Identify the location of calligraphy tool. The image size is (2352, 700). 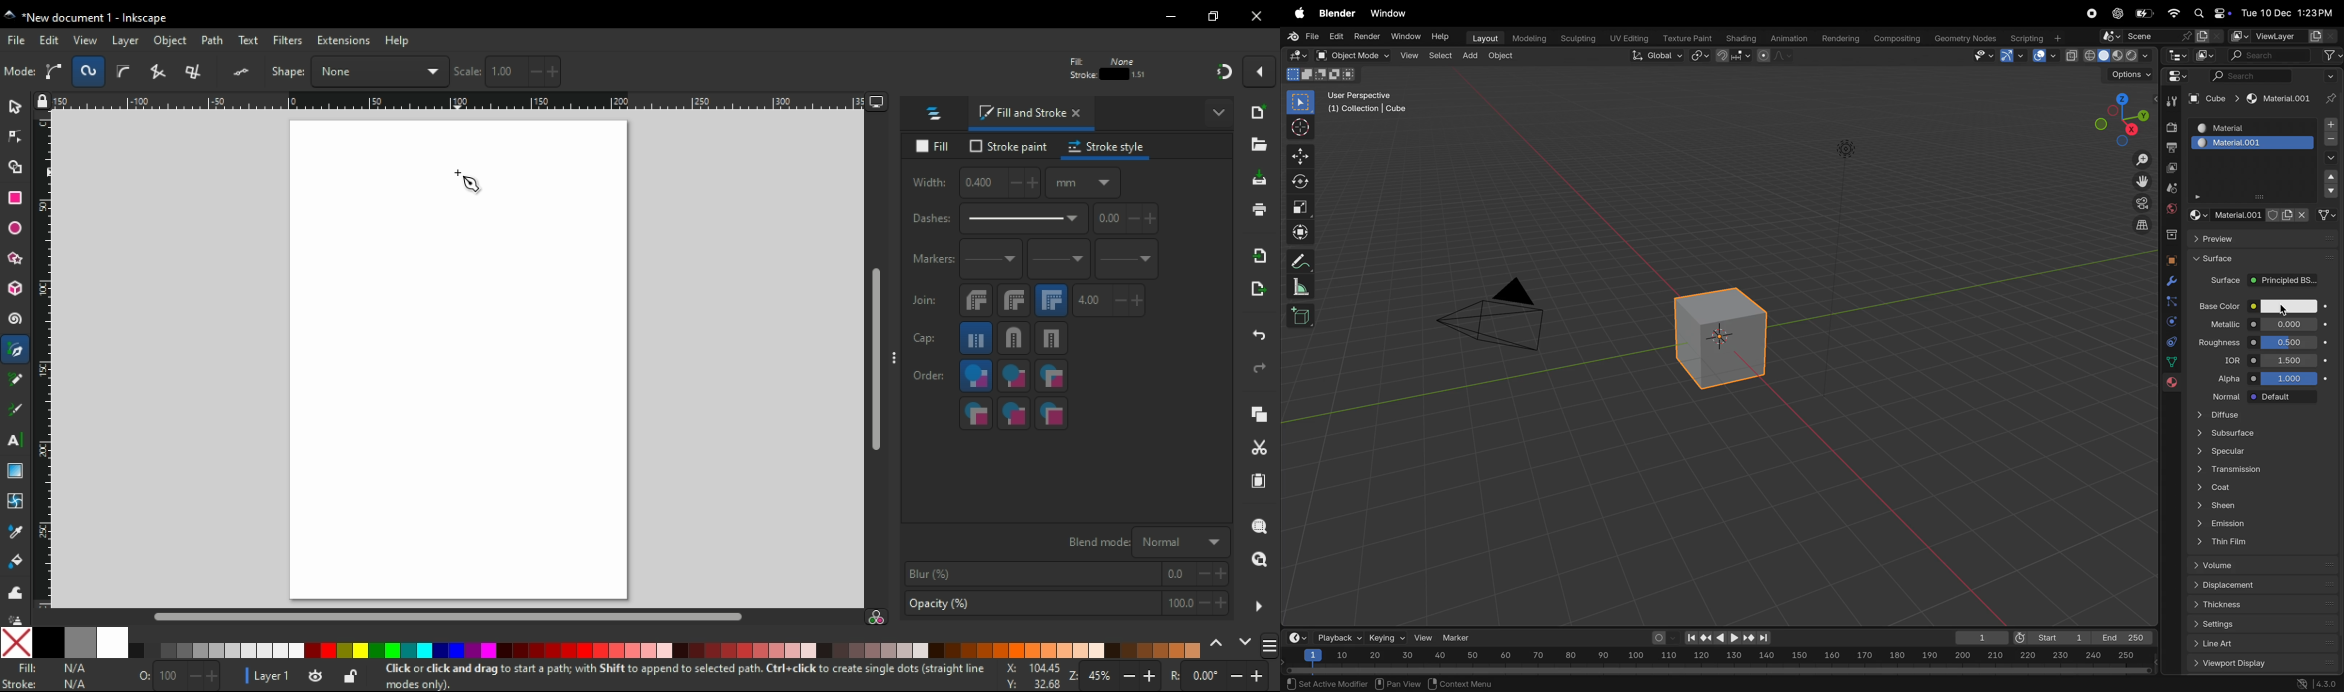
(16, 410).